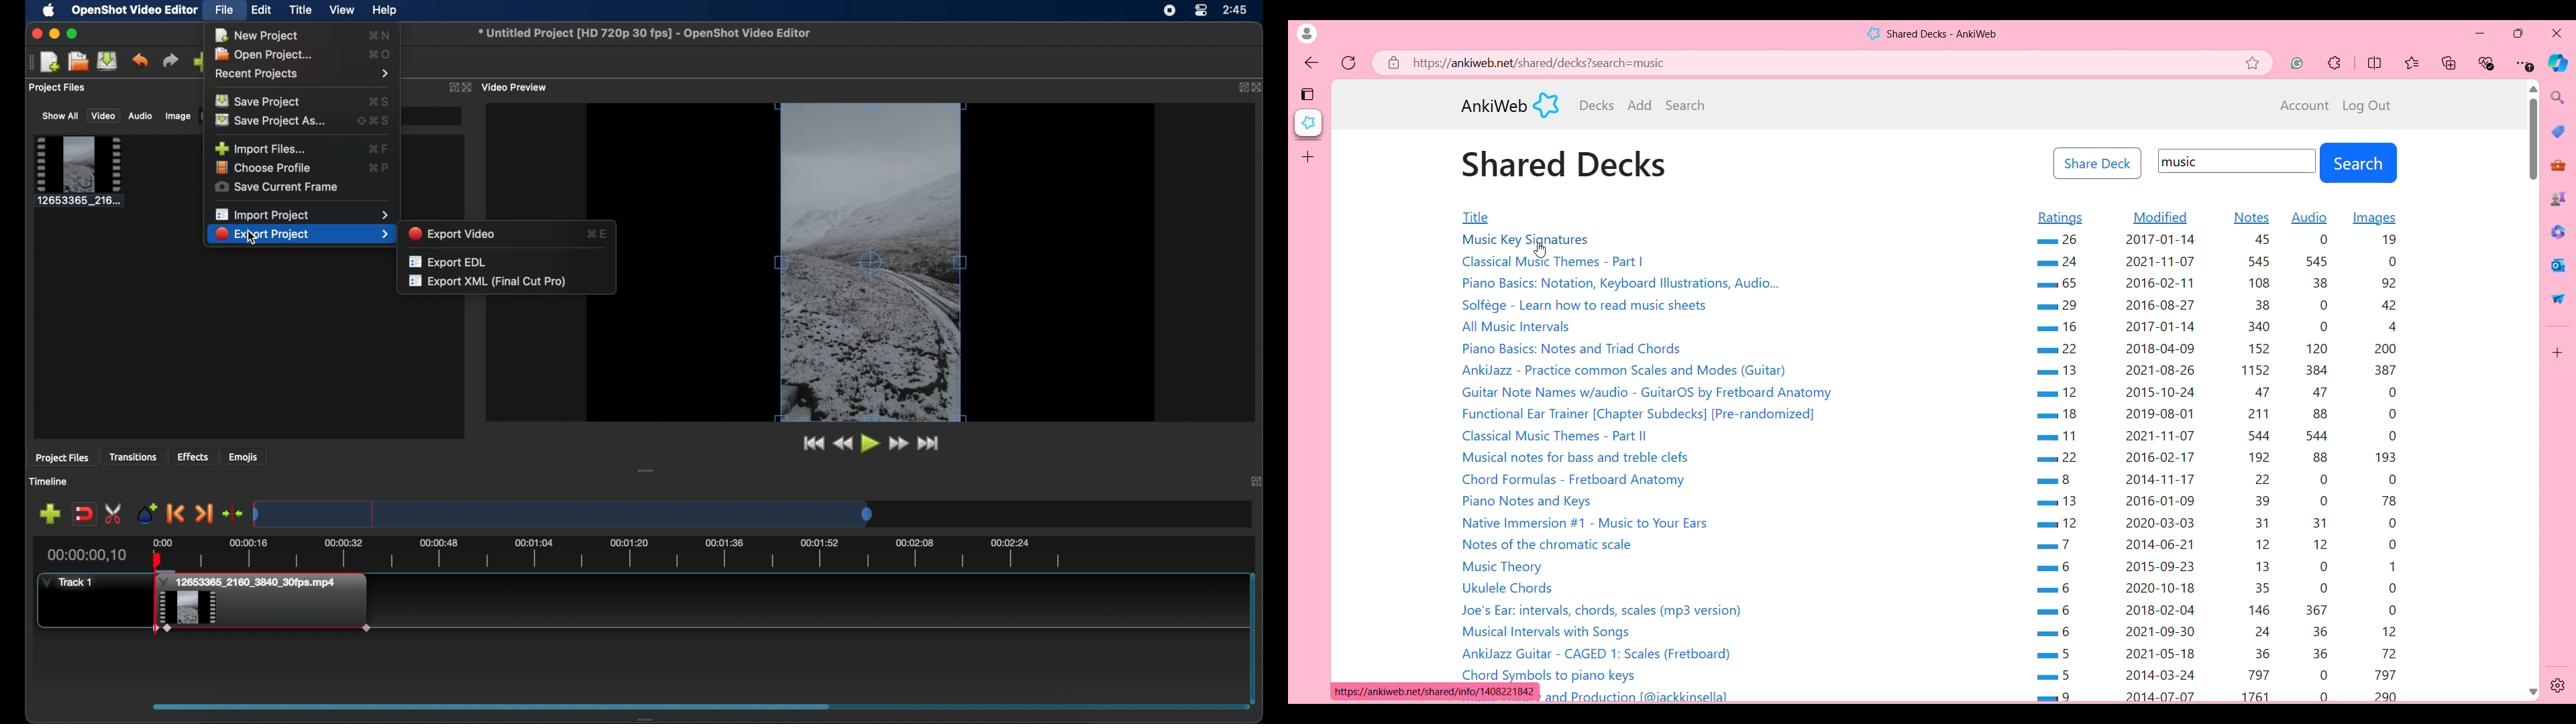 Image resolution: width=2576 pixels, height=728 pixels. What do you see at coordinates (2216, 436) in the screenshot?
I see `-— 11 2021-11-07 544 544 0` at bounding box center [2216, 436].